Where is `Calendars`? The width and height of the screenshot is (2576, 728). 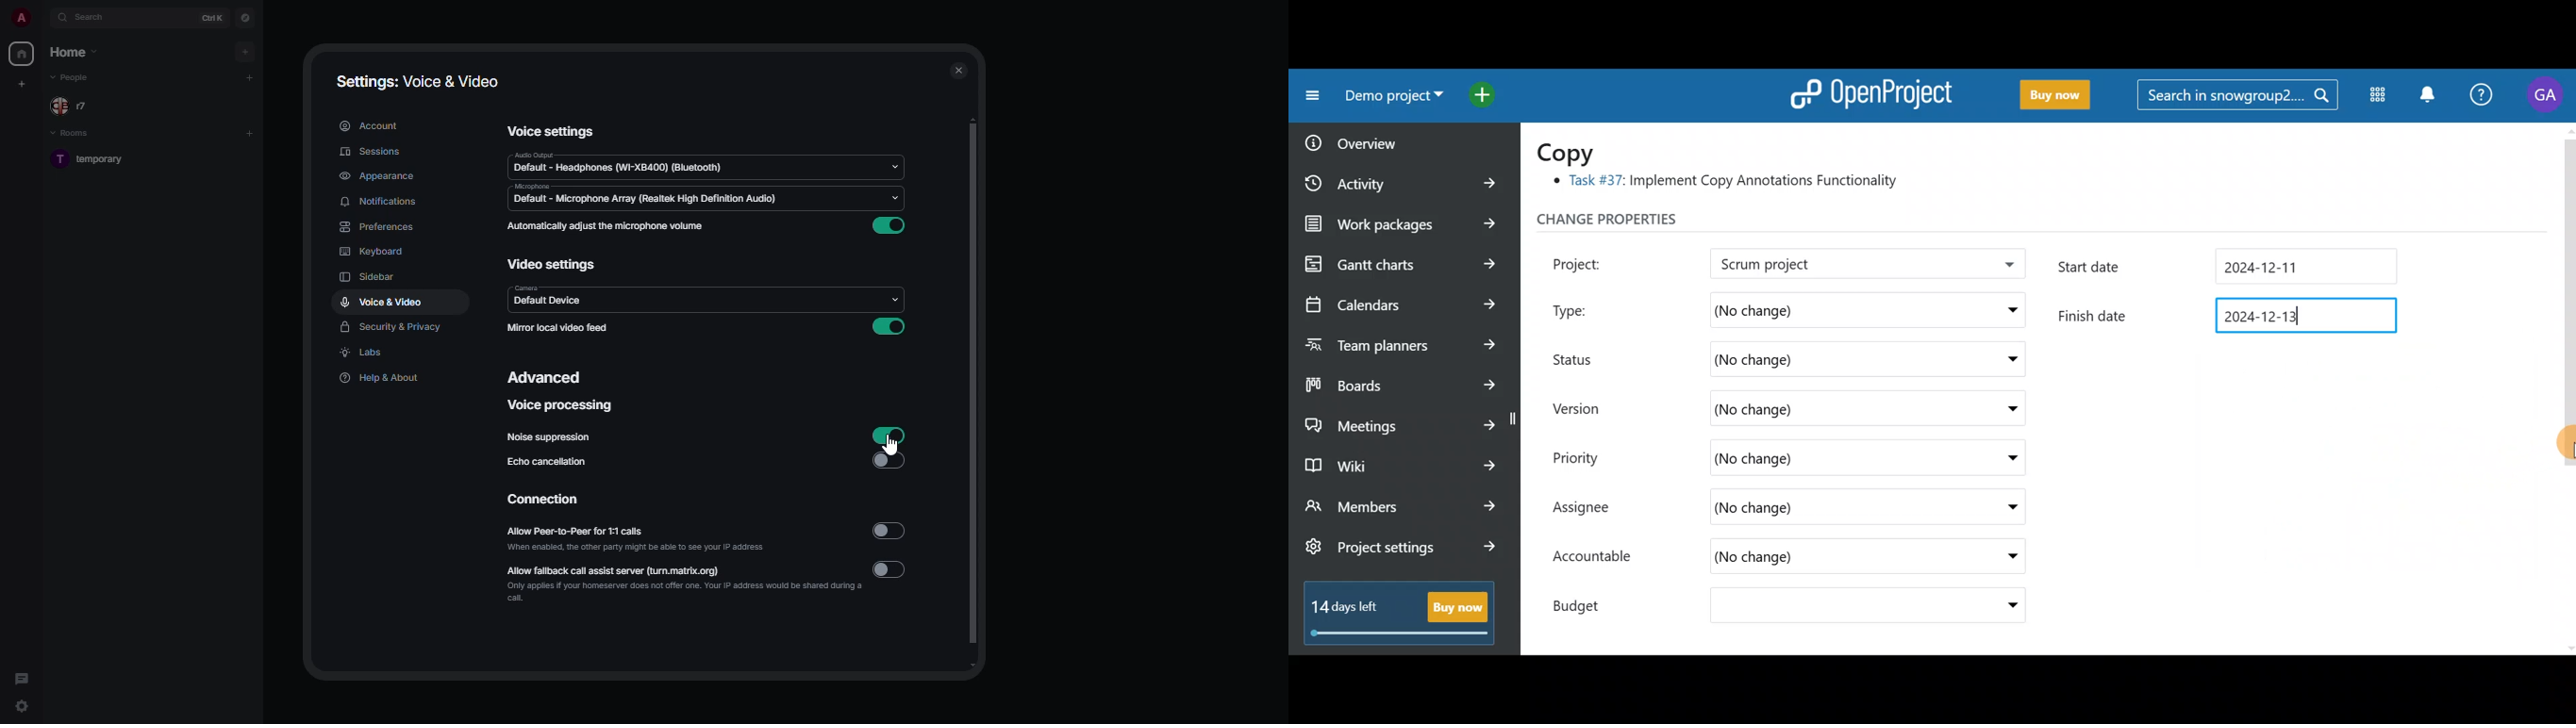 Calendars is located at coordinates (1400, 299).